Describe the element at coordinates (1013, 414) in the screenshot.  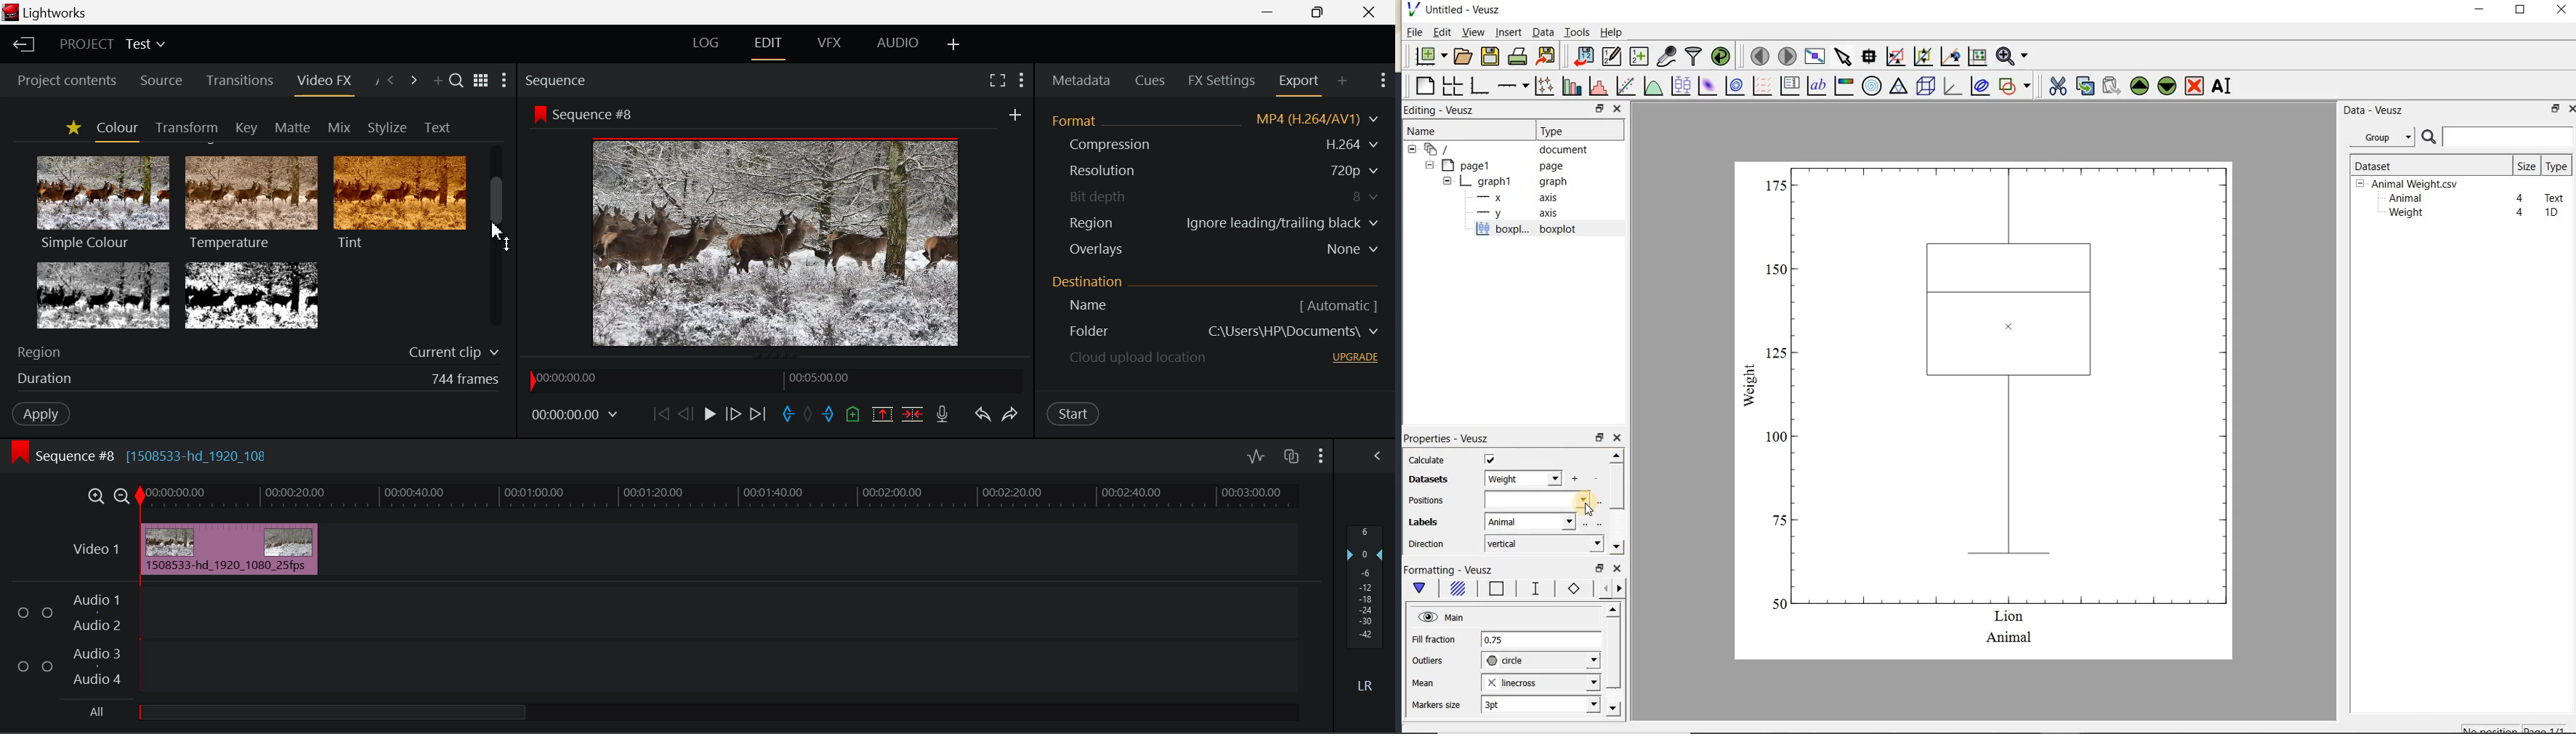
I see `Redo` at that location.